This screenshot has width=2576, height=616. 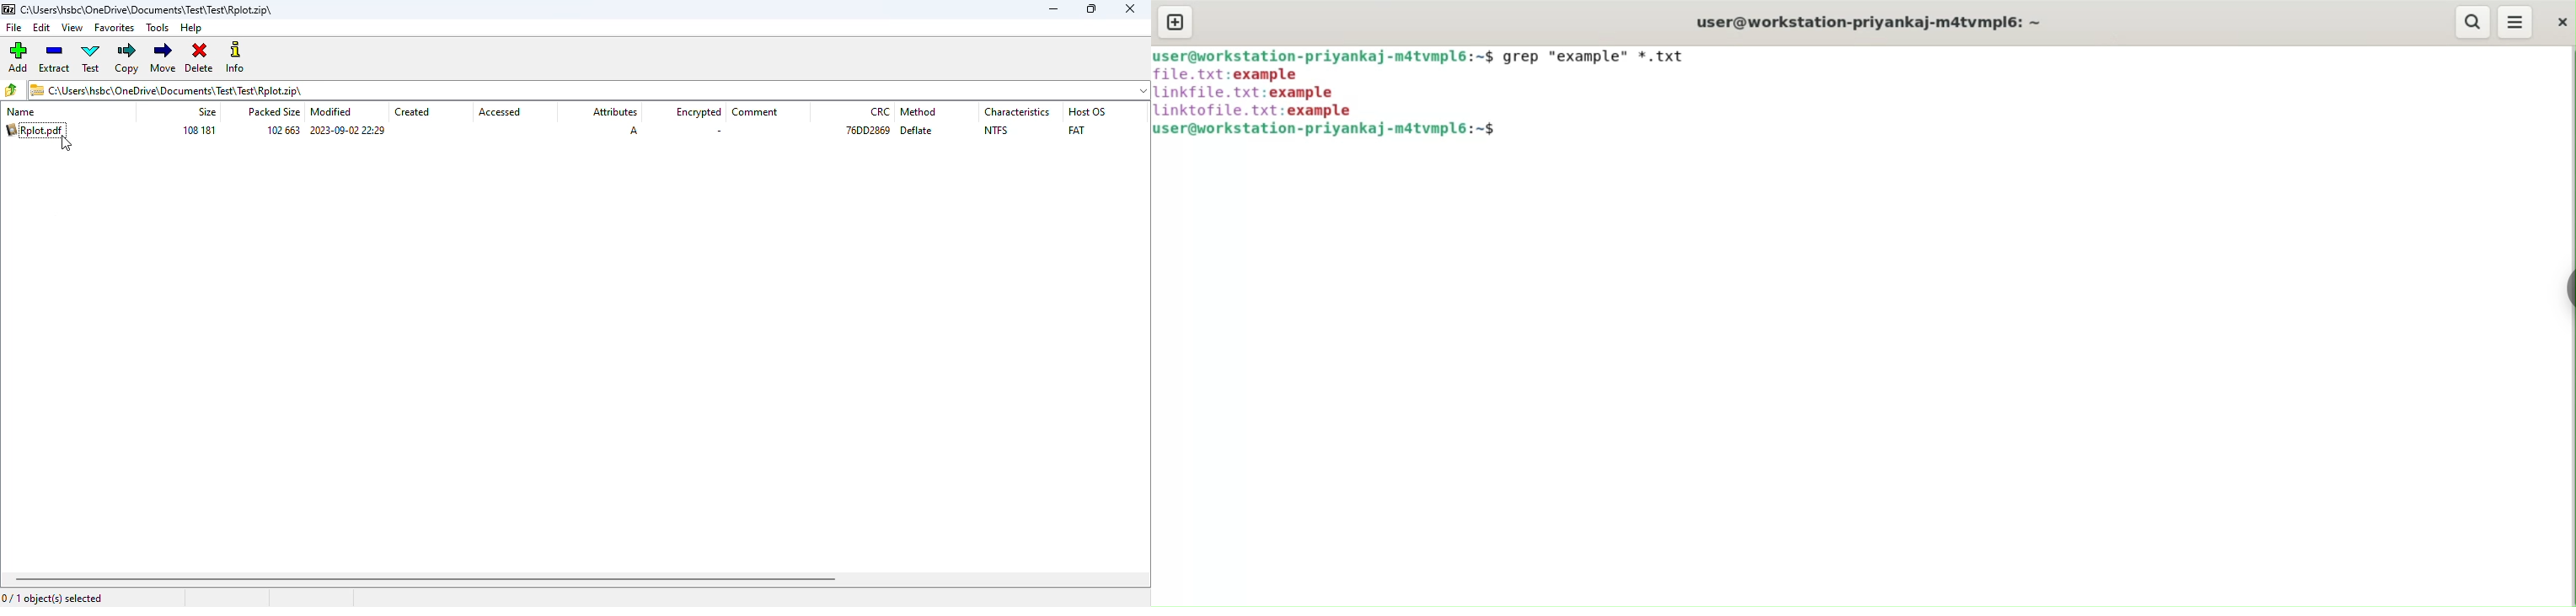 I want to click on add, so click(x=19, y=57).